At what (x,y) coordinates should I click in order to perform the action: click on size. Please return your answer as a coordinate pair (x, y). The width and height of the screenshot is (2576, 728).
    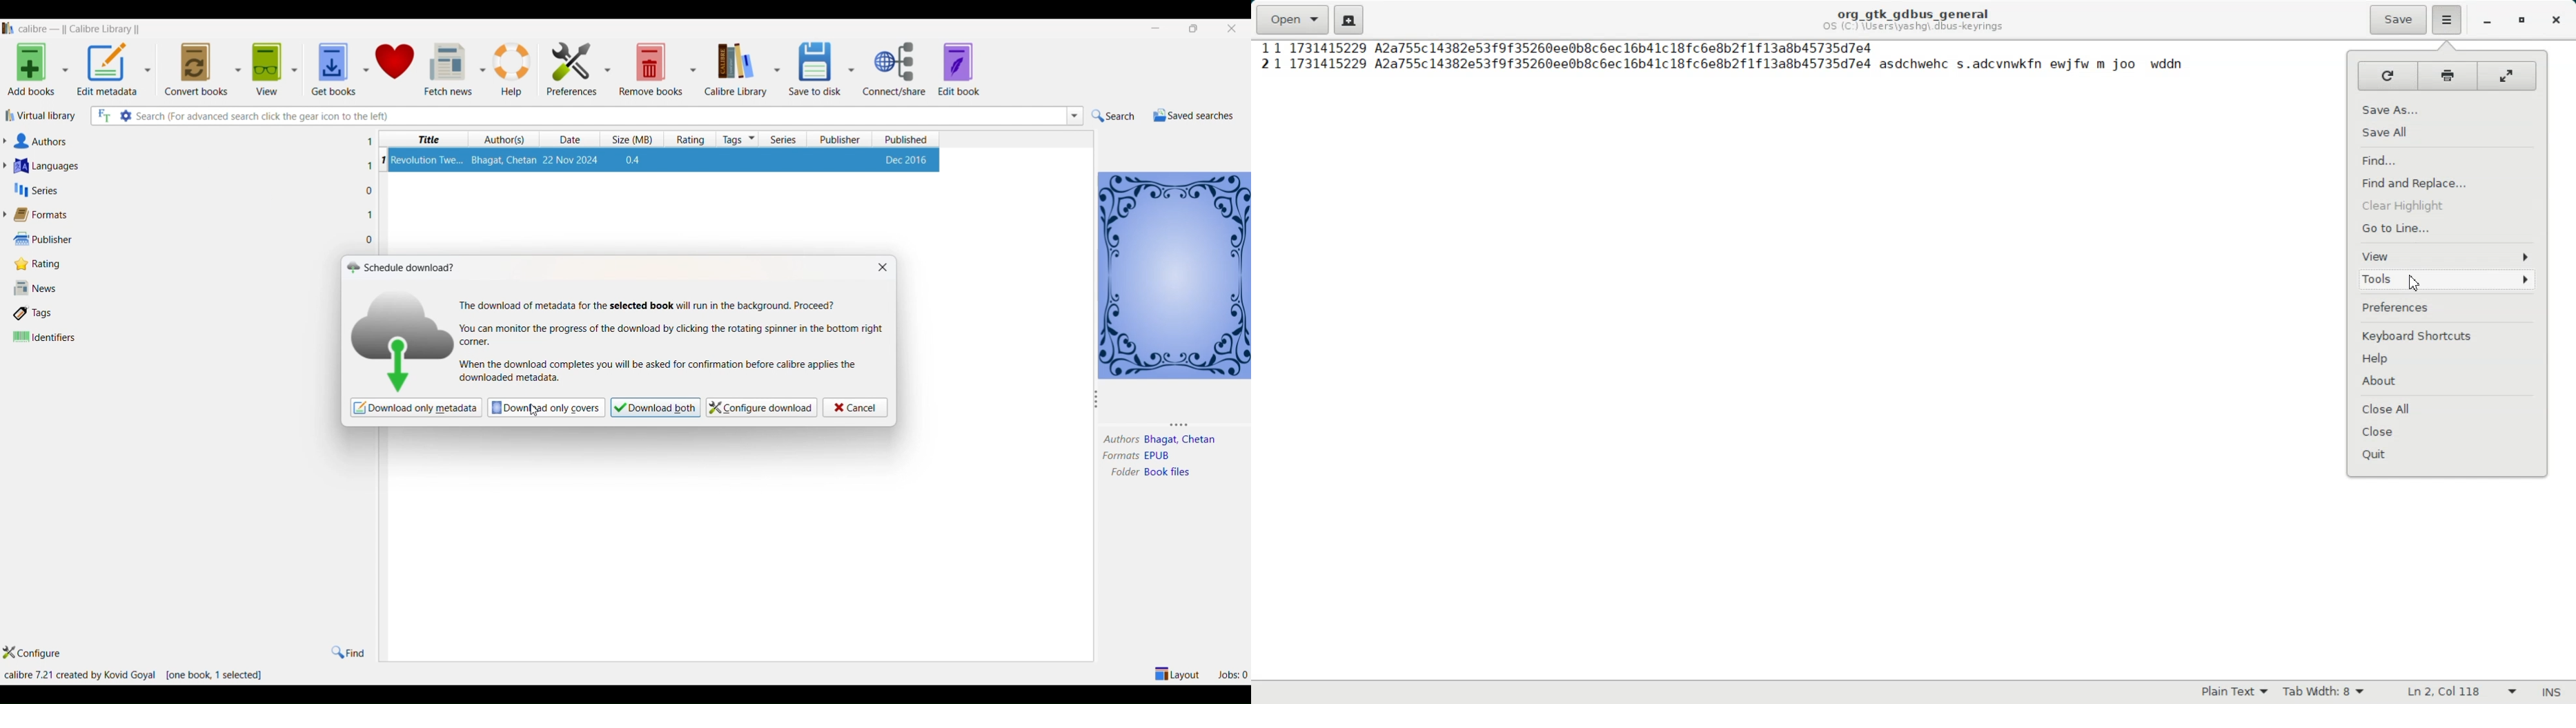
    Looking at the image, I should click on (629, 139).